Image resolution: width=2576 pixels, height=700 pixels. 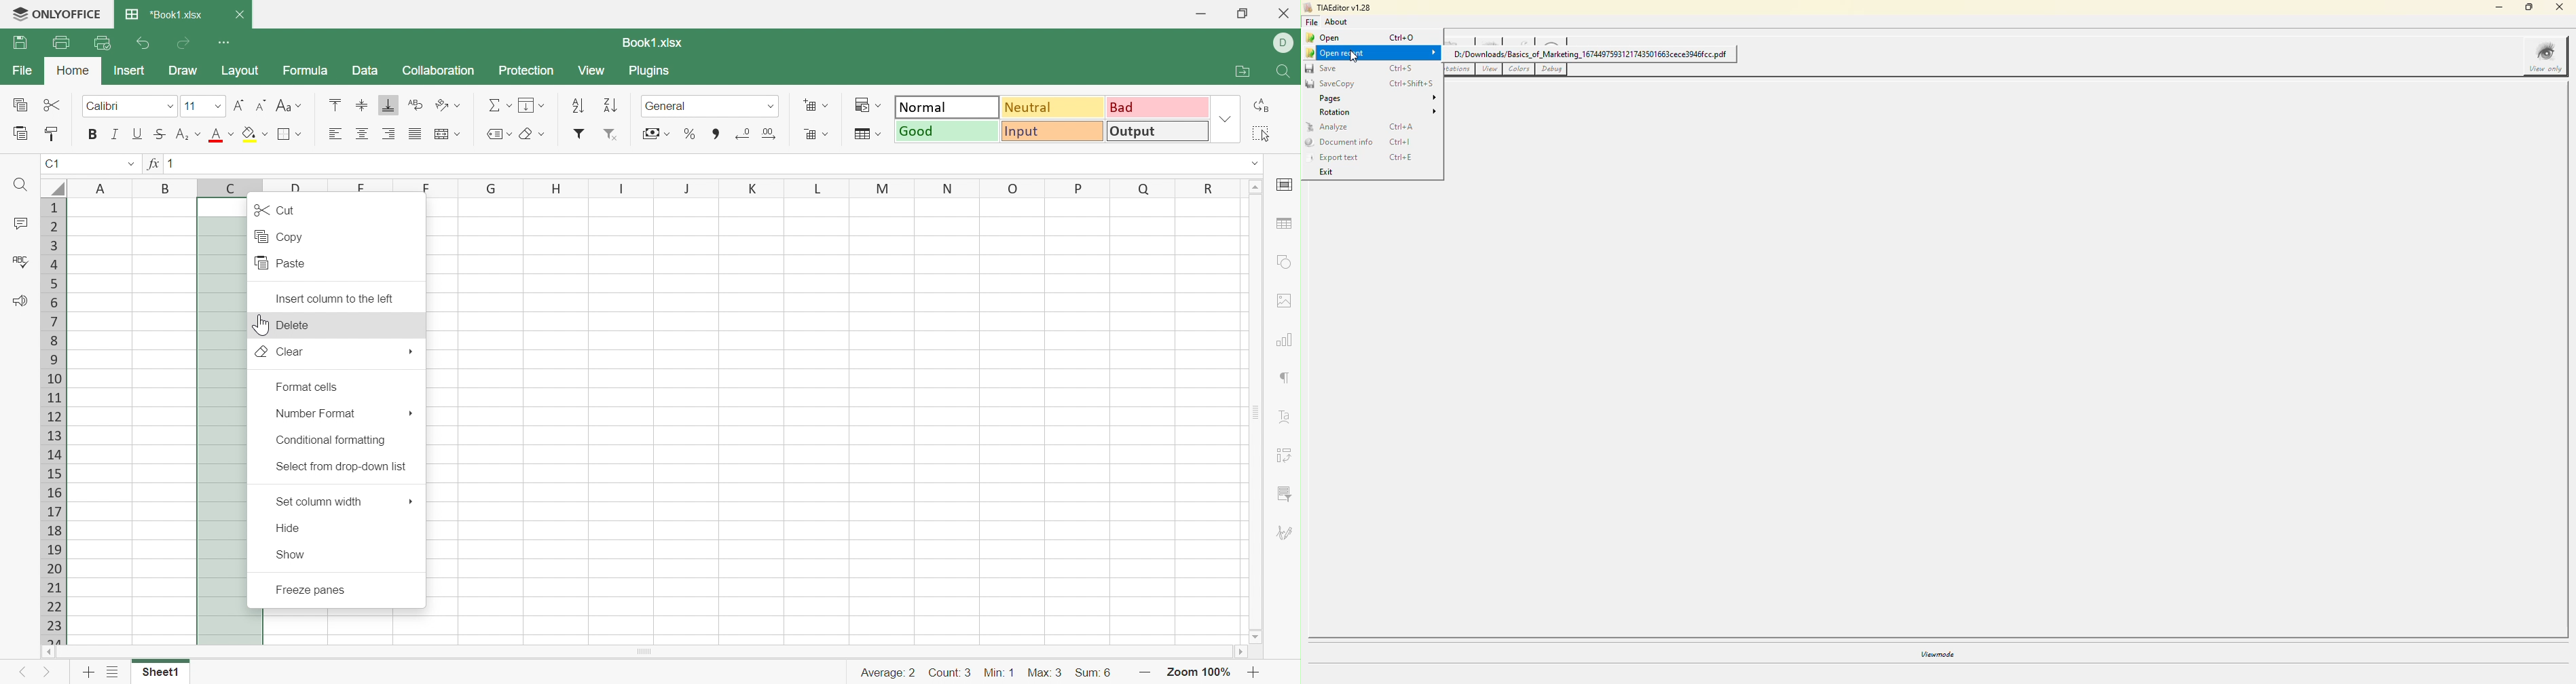 What do you see at coordinates (809, 134) in the screenshot?
I see `Delete cells` at bounding box center [809, 134].